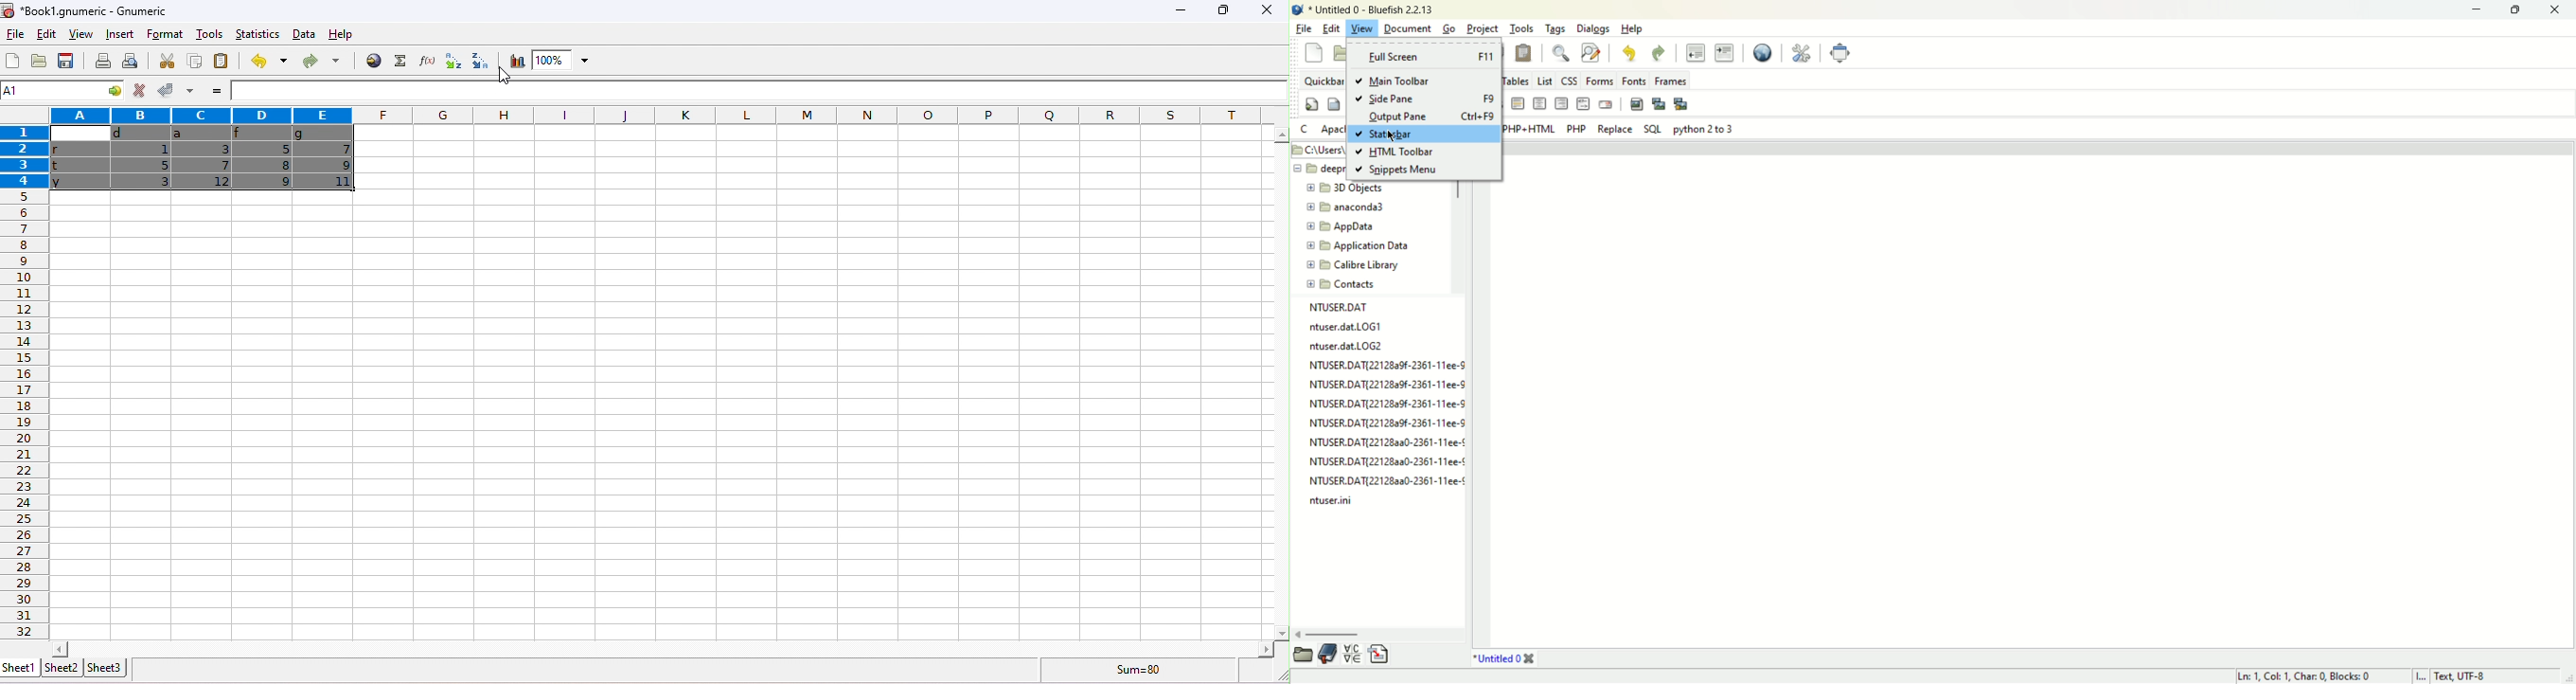 The width and height of the screenshot is (2576, 700). I want to click on body, so click(1336, 104).